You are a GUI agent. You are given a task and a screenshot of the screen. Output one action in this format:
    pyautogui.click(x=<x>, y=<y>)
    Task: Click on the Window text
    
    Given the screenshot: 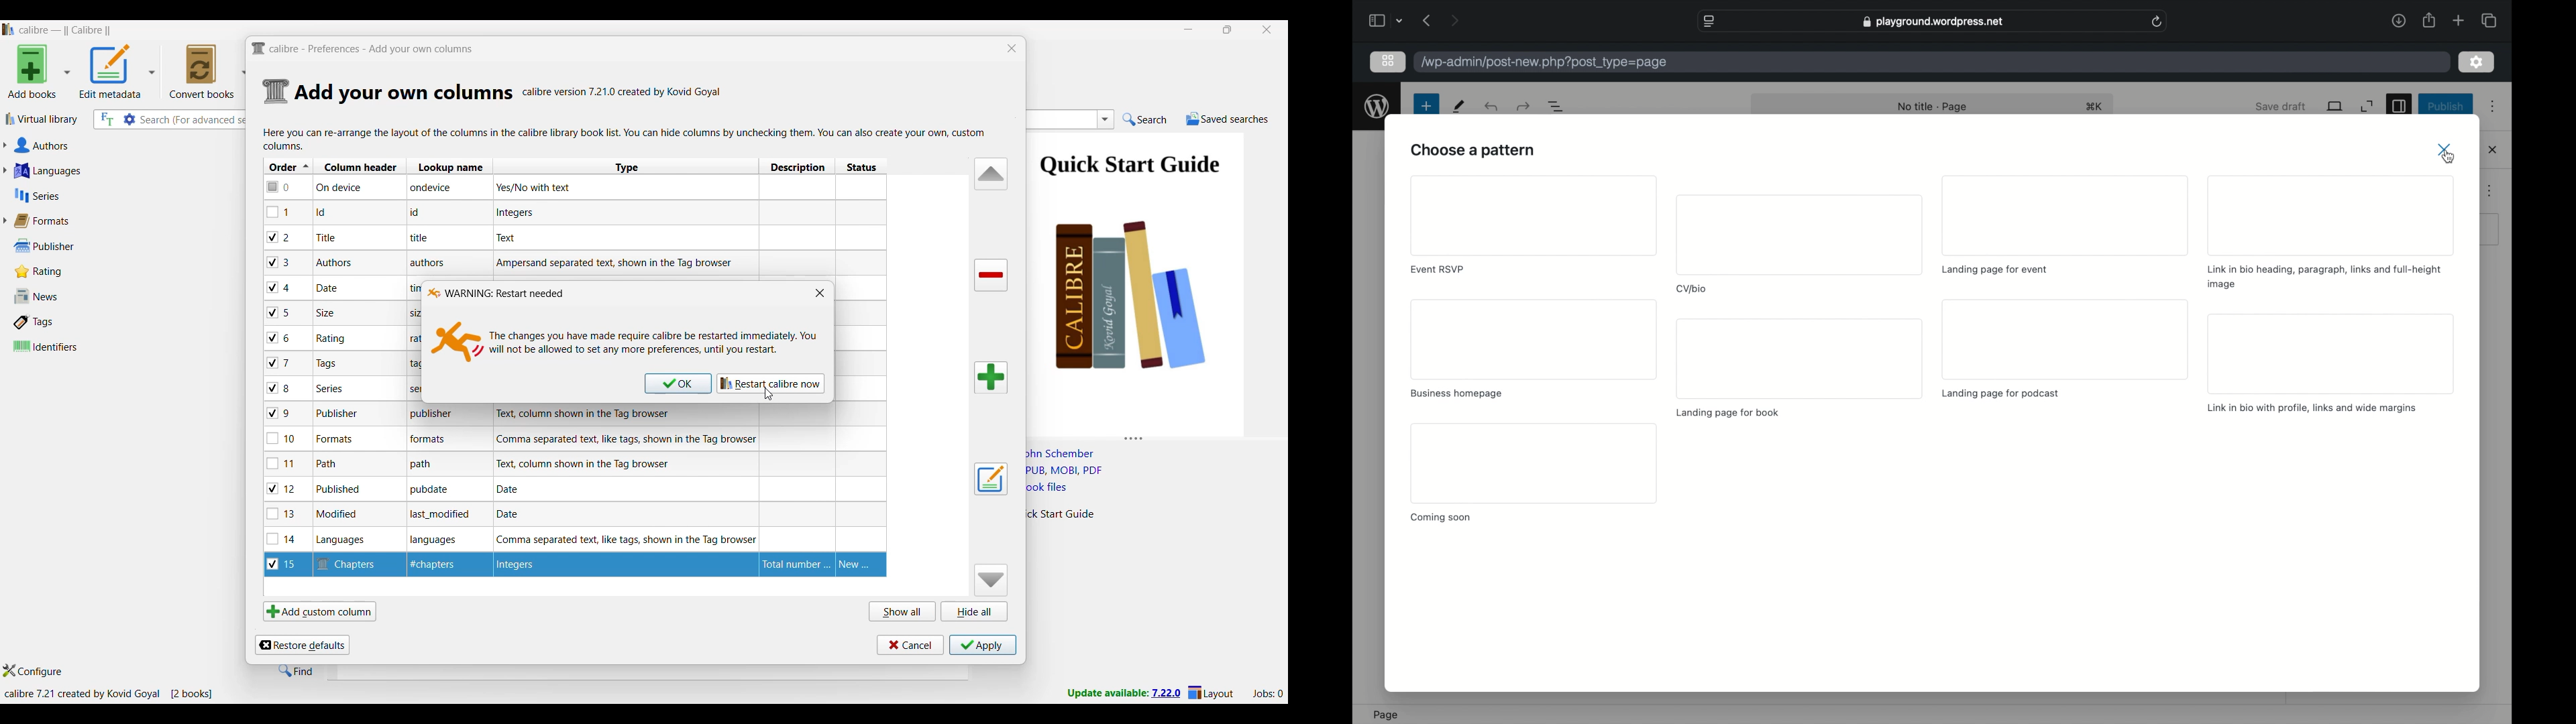 What is the action you would take?
    pyautogui.click(x=653, y=343)
    